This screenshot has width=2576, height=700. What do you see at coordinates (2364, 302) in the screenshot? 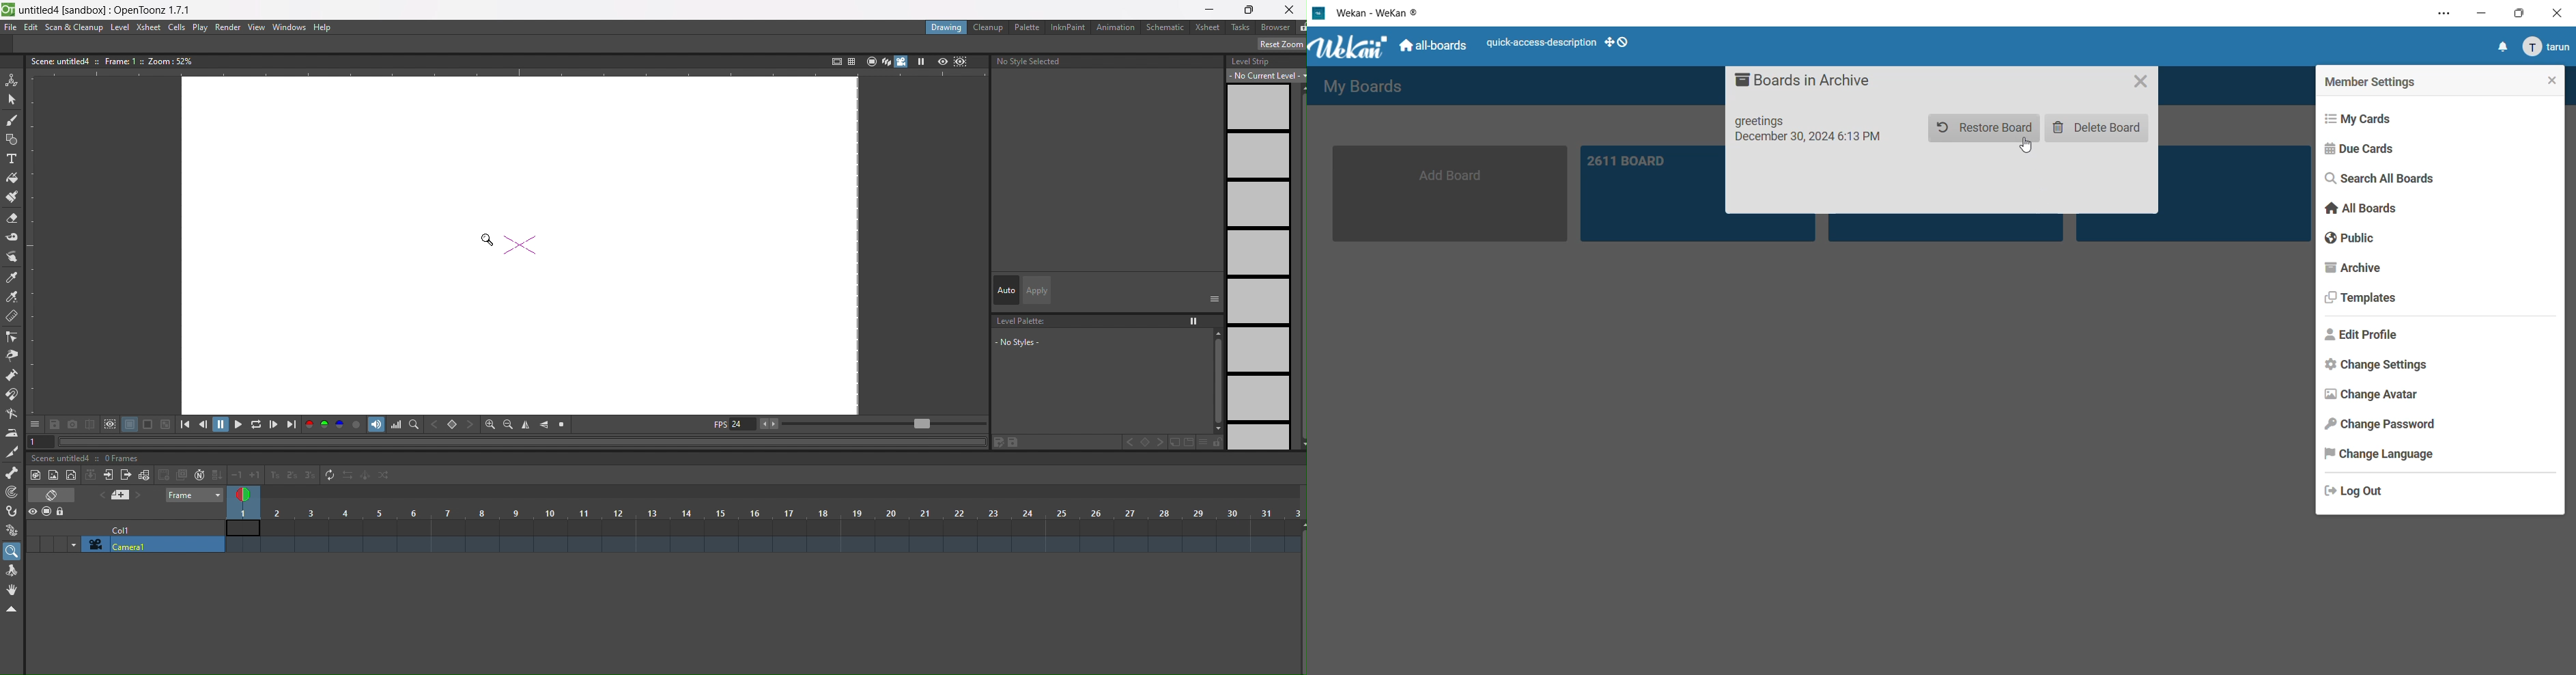
I see `templates` at bounding box center [2364, 302].